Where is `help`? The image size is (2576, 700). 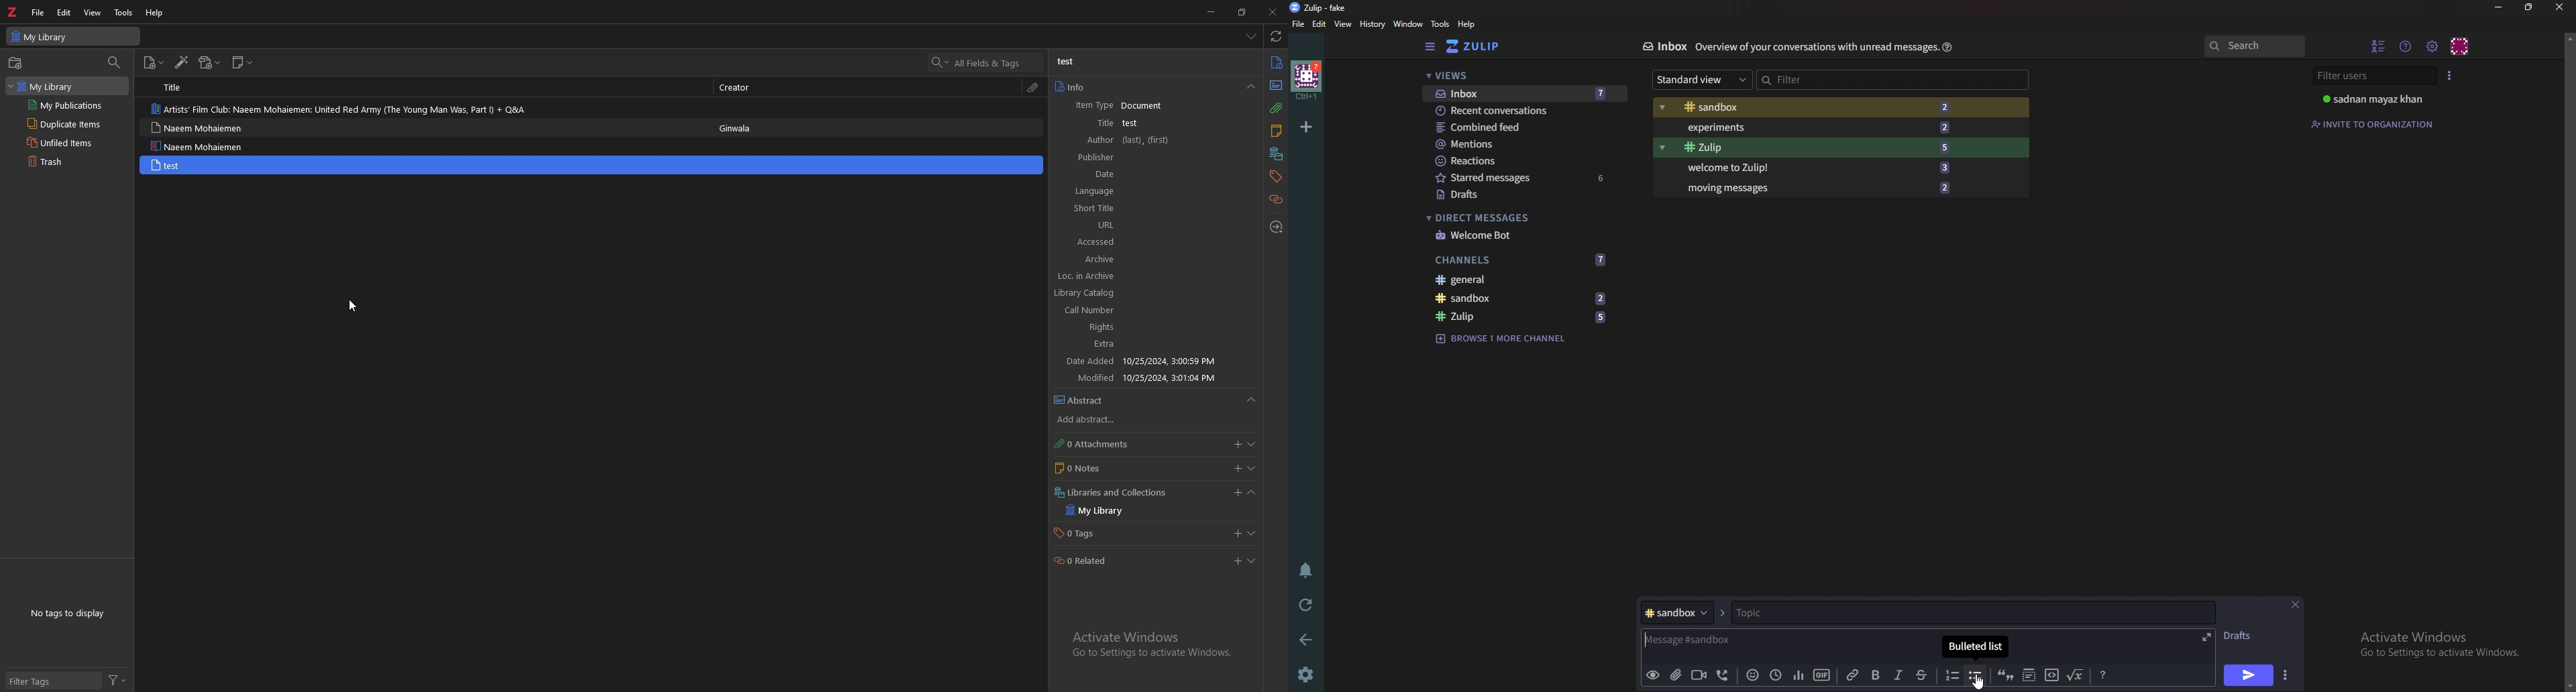
help is located at coordinates (1467, 24).